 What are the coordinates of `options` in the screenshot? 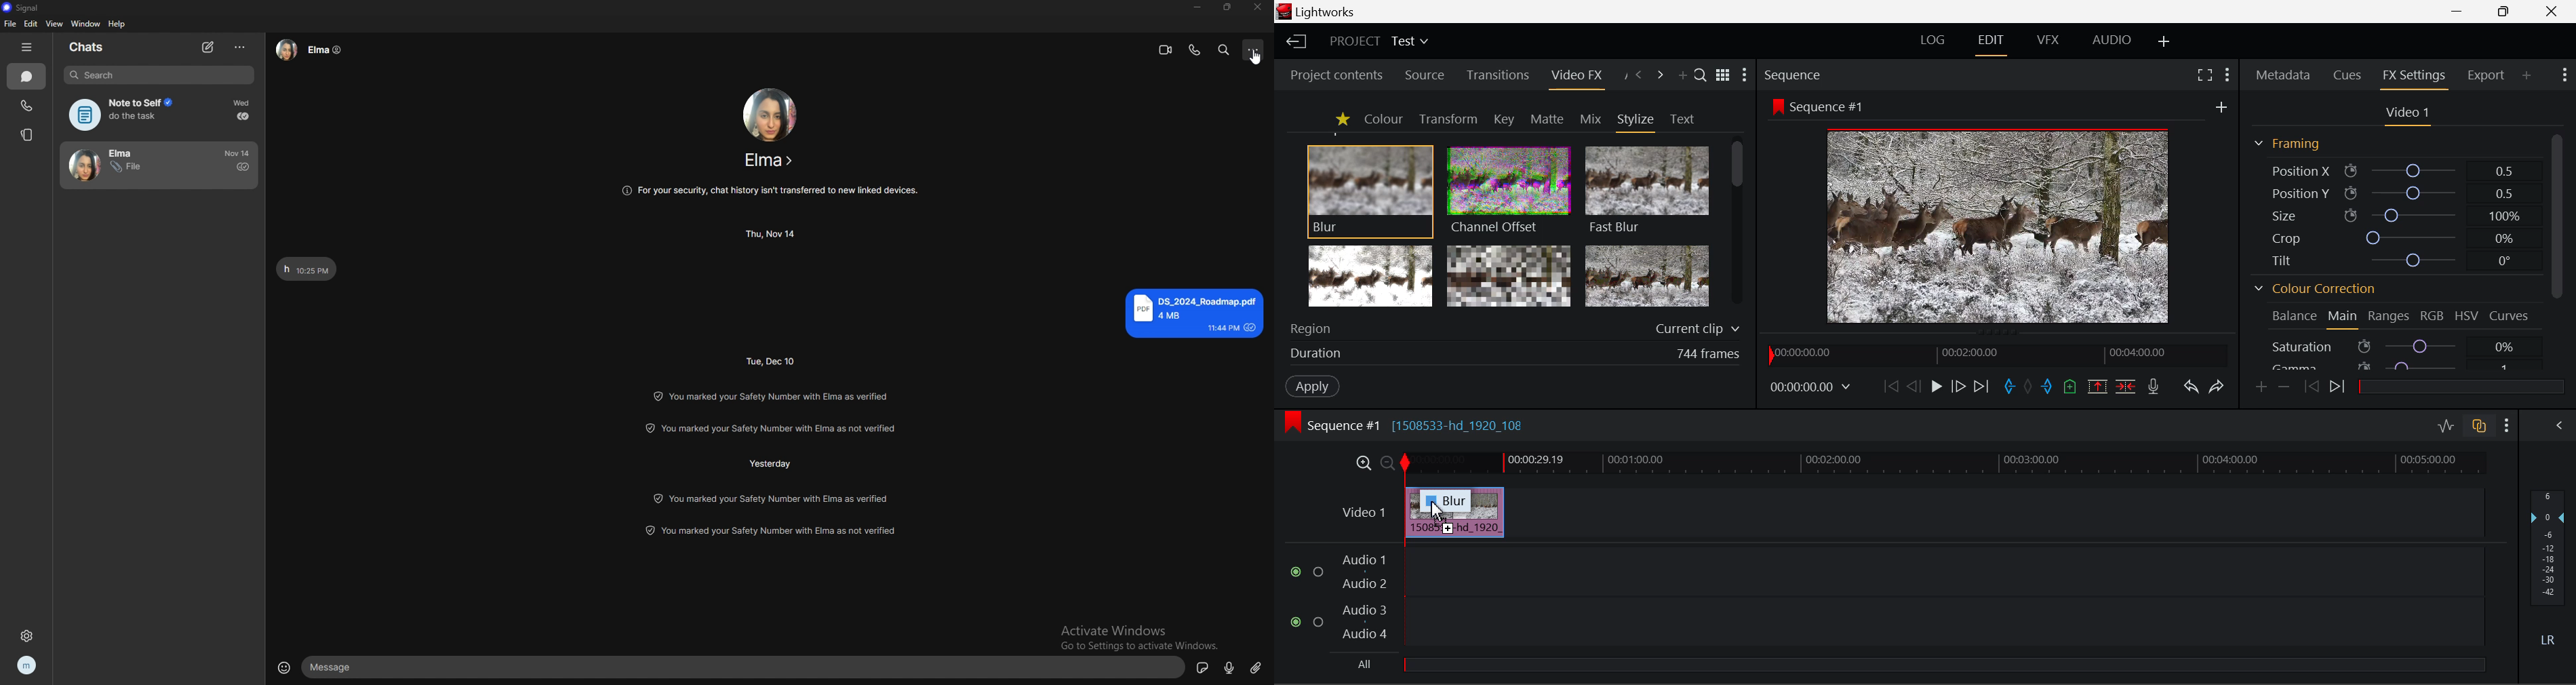 It's located at (241, 47).